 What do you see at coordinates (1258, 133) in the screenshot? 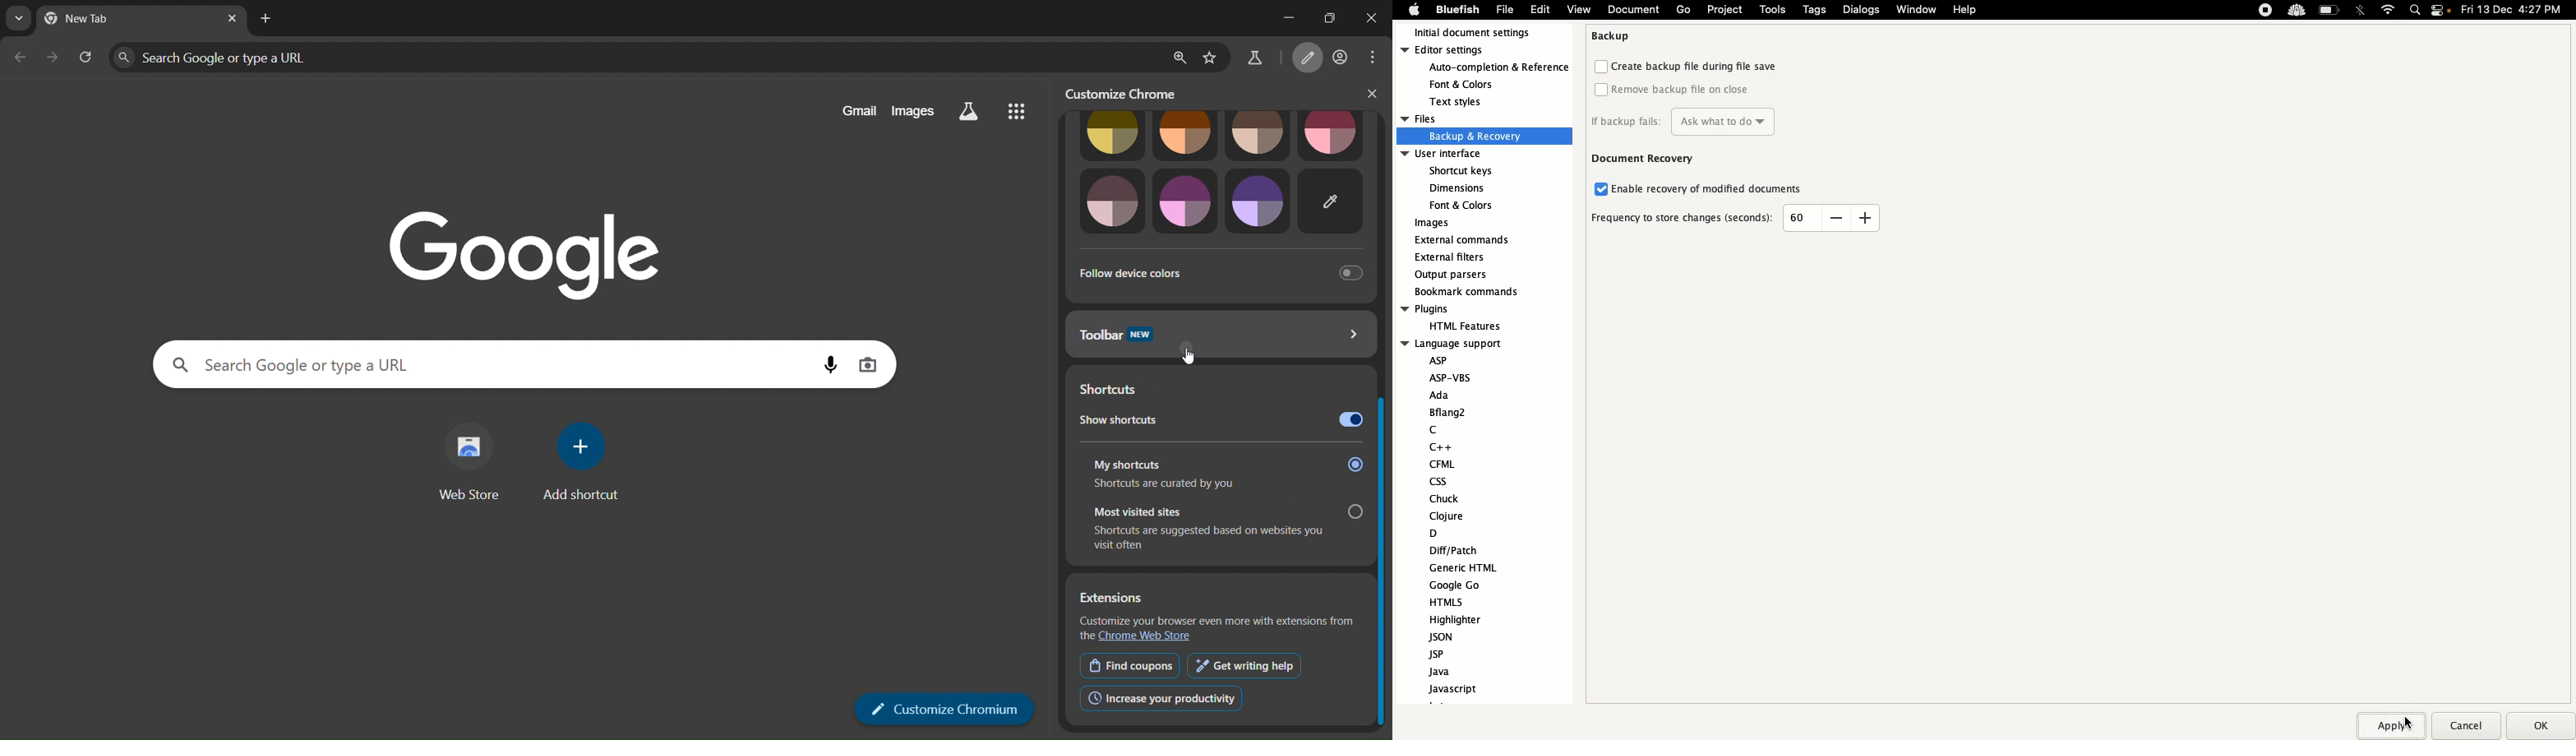
I see `theme` at bounding box center [1258, 133].